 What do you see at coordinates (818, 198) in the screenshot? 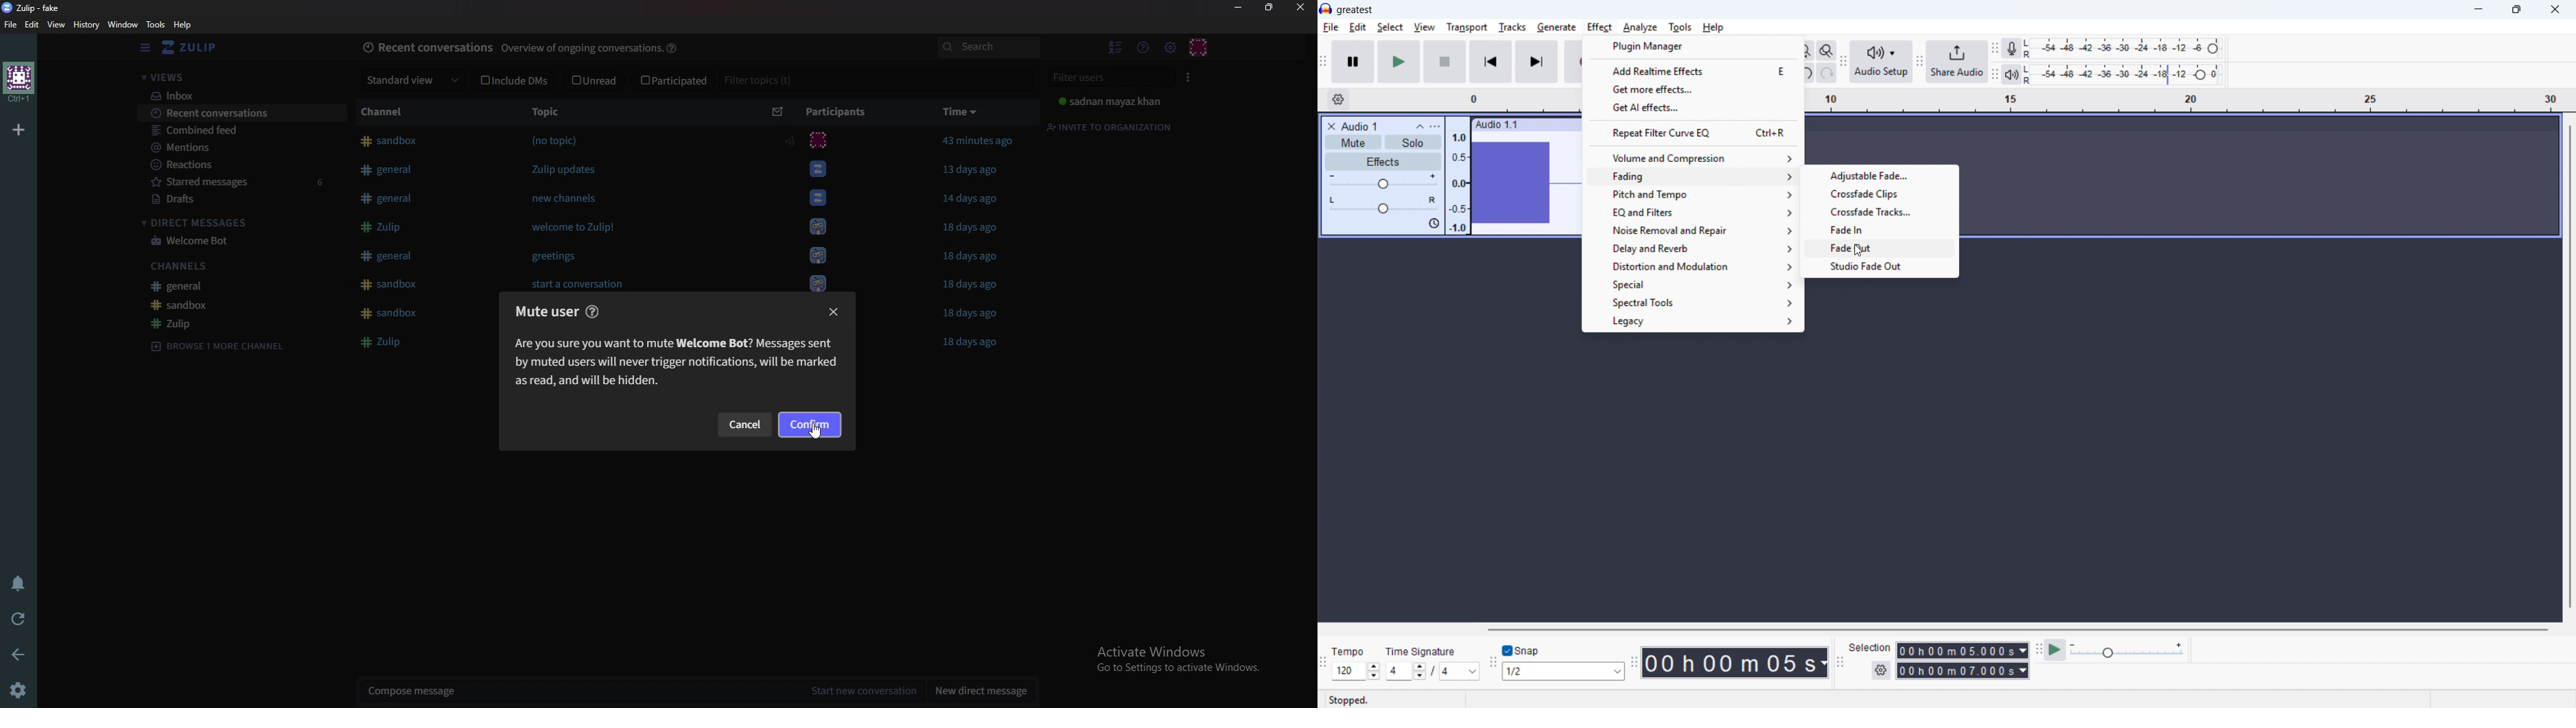
I see `Welcome Bot.` at bounding box center [818, 198].